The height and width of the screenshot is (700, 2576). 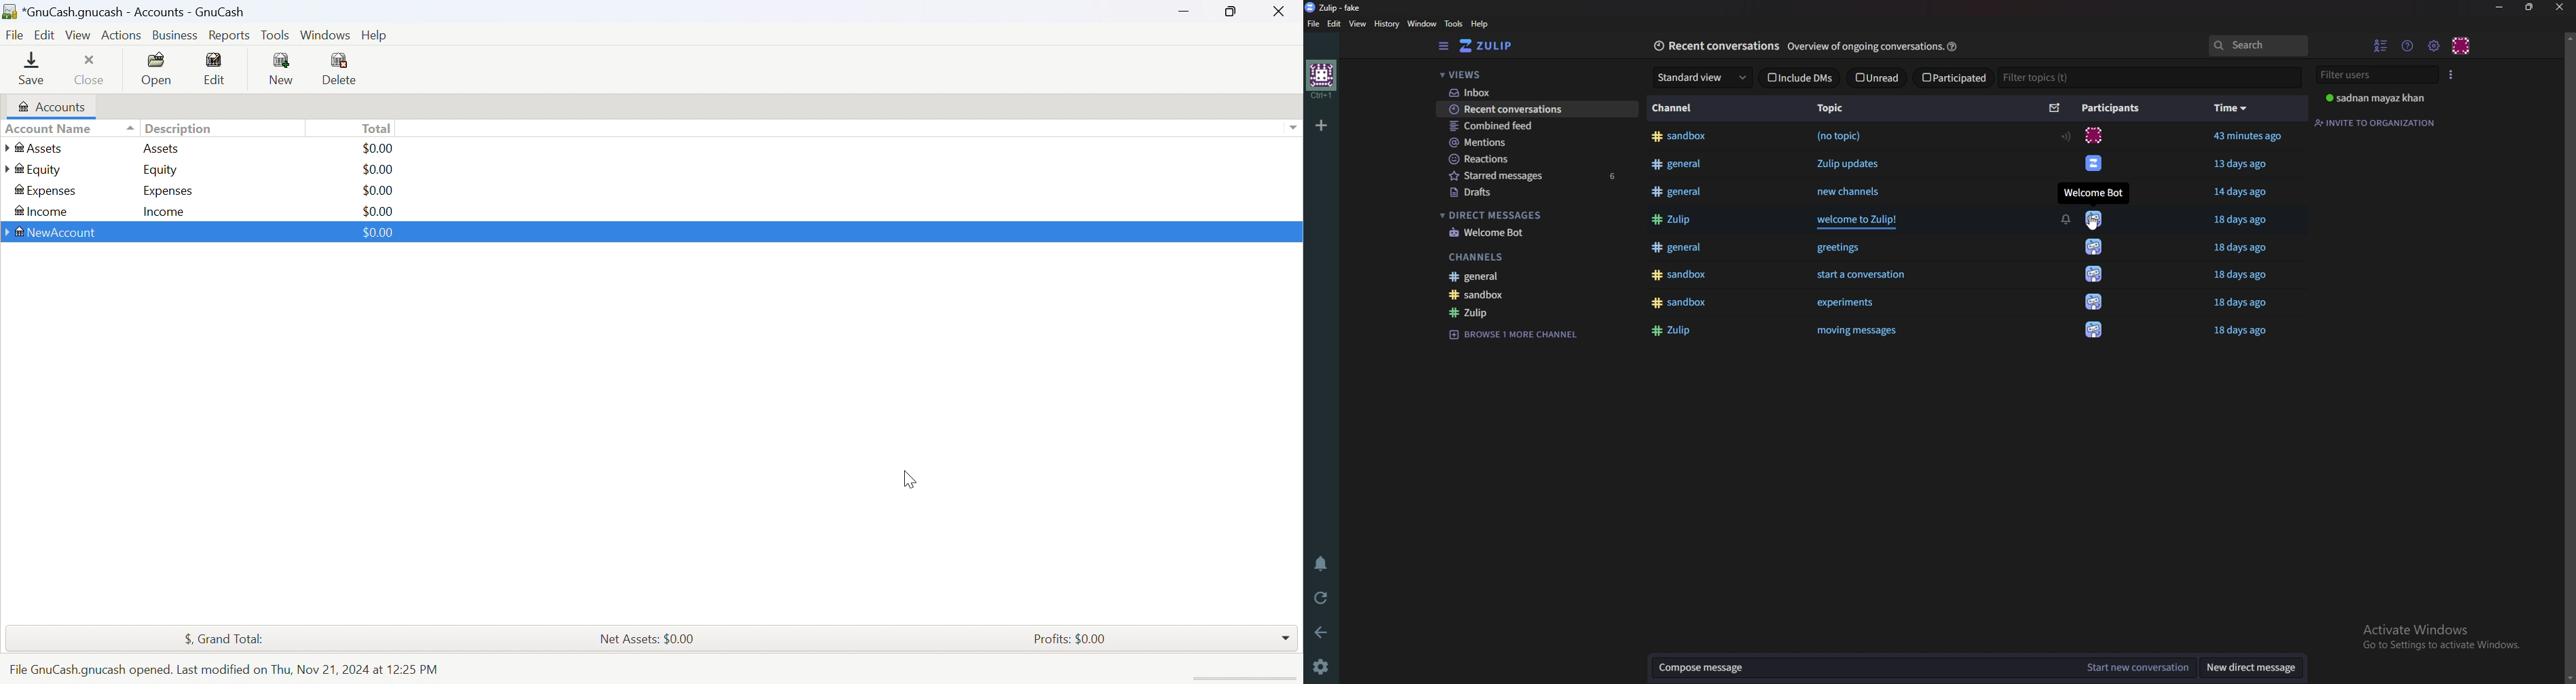 I want to click on icon, so click(x=2096, y=304).